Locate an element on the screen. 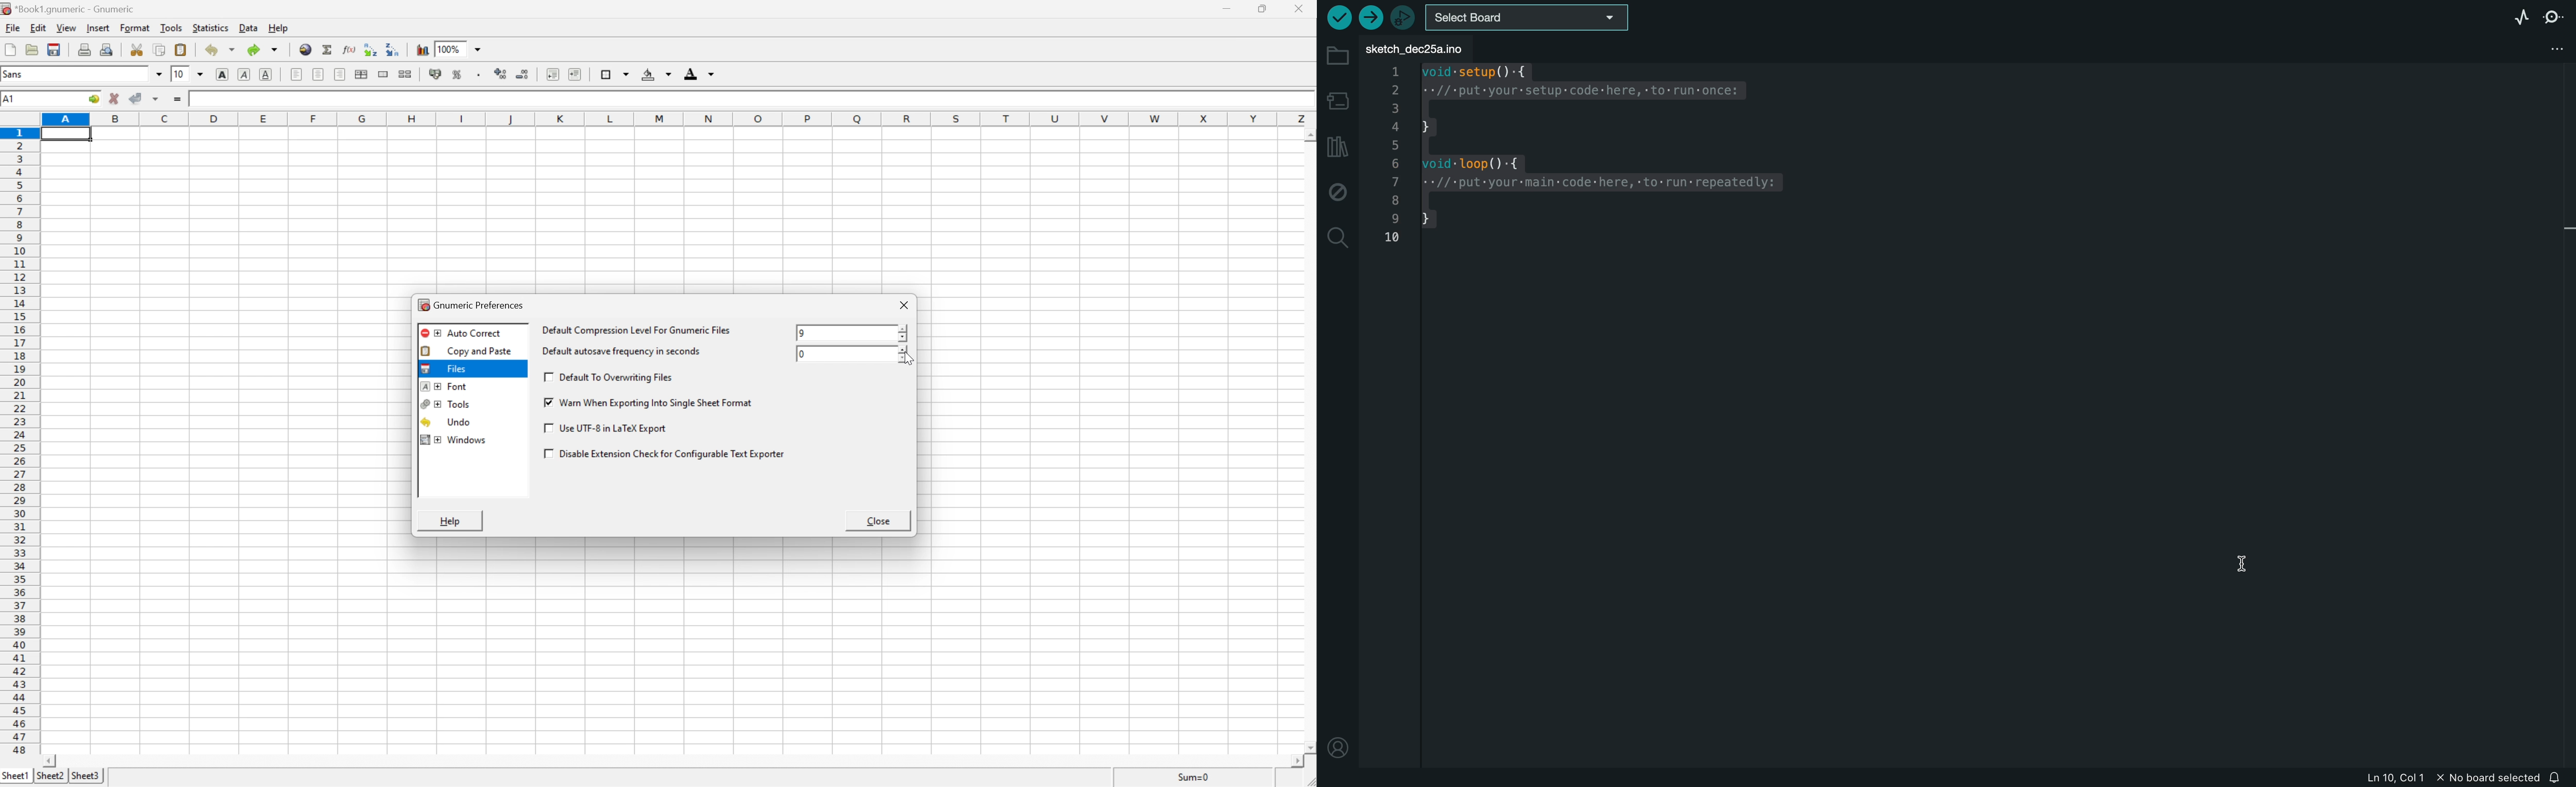 This screenshot has width=2576, height=812. default to overwriting files is located at coordinates (609, 378).